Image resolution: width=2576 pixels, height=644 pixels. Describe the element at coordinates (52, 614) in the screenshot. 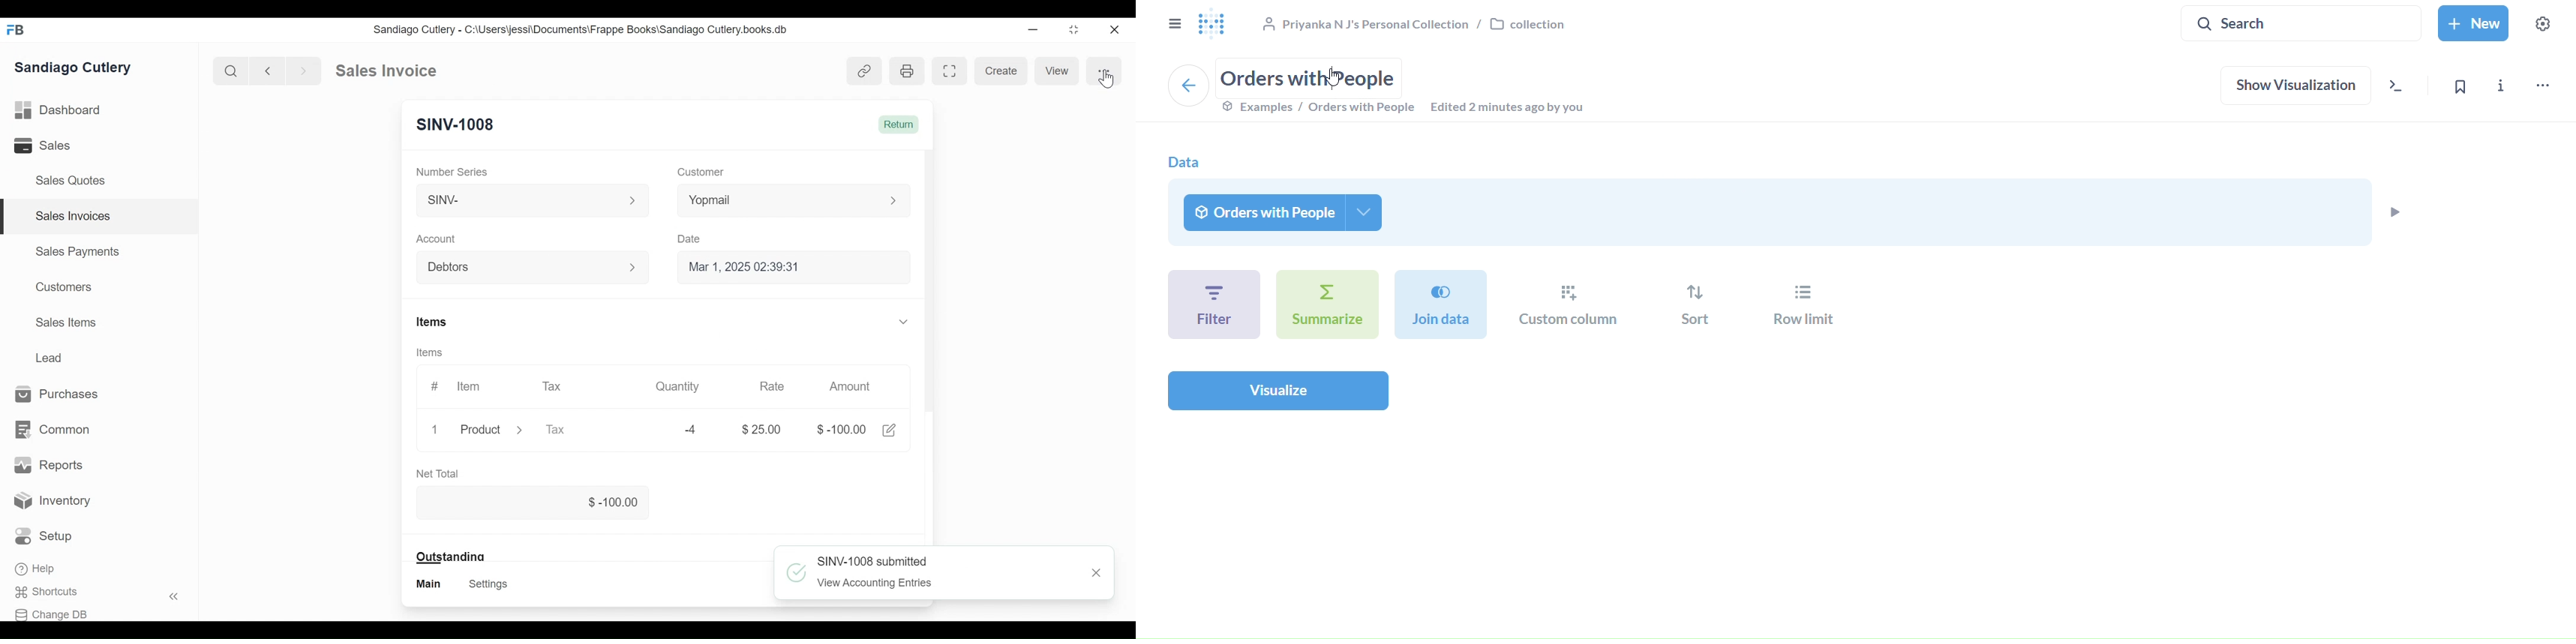

I see ` Change DB` at that location.